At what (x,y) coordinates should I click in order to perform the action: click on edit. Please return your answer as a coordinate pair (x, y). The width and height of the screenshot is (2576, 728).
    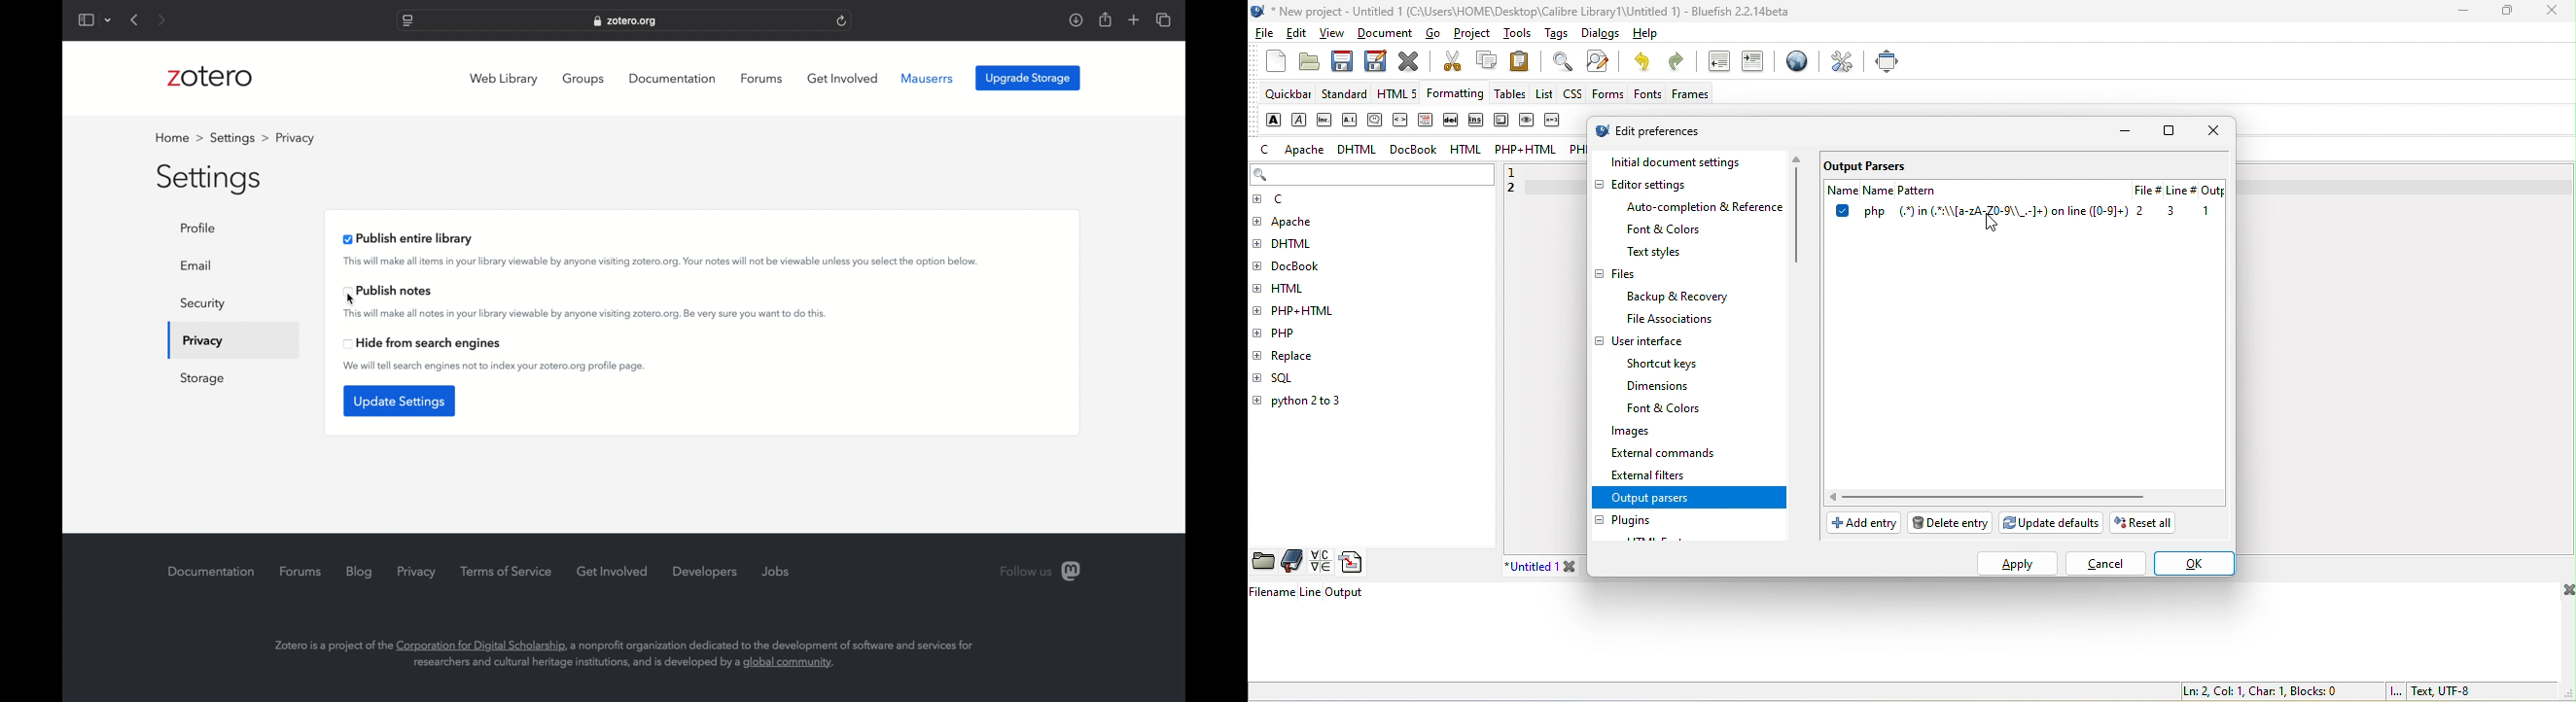
    Looking at the image, I should click on (1299, 36).